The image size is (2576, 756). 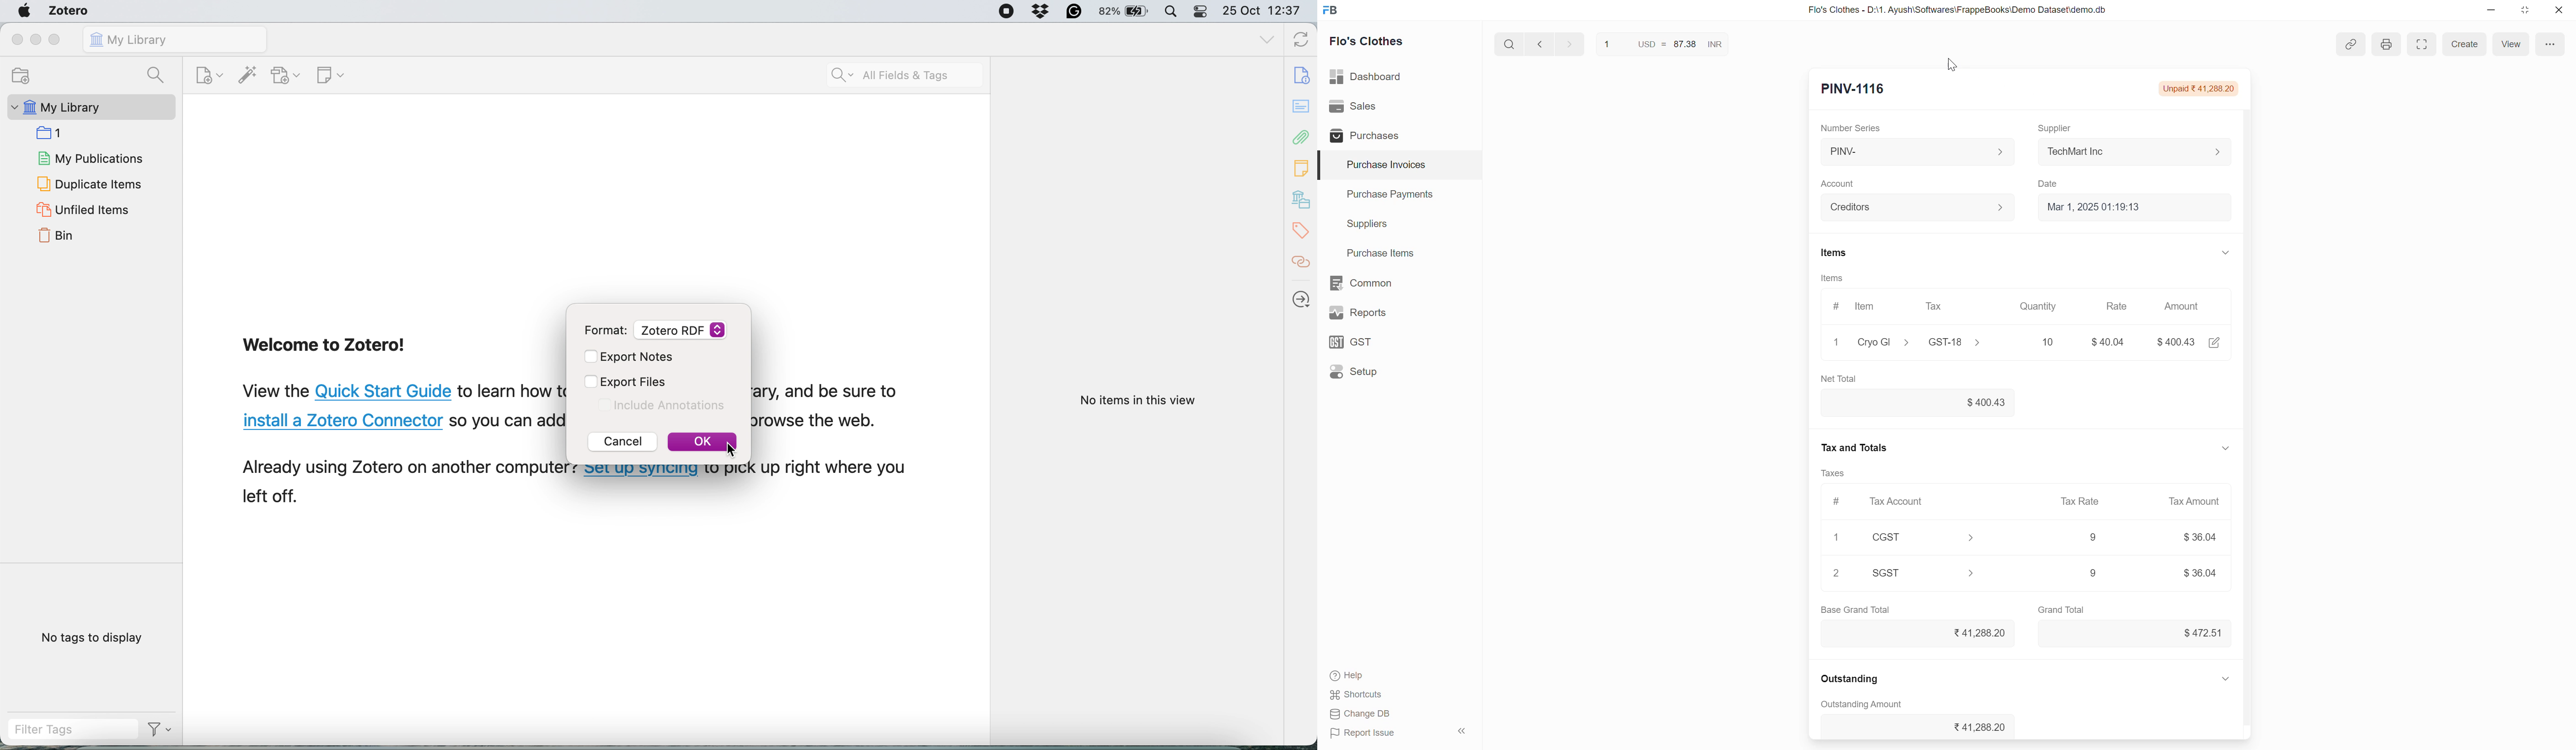 I want to click on Cryo GI, so click(x=1883, y=341).